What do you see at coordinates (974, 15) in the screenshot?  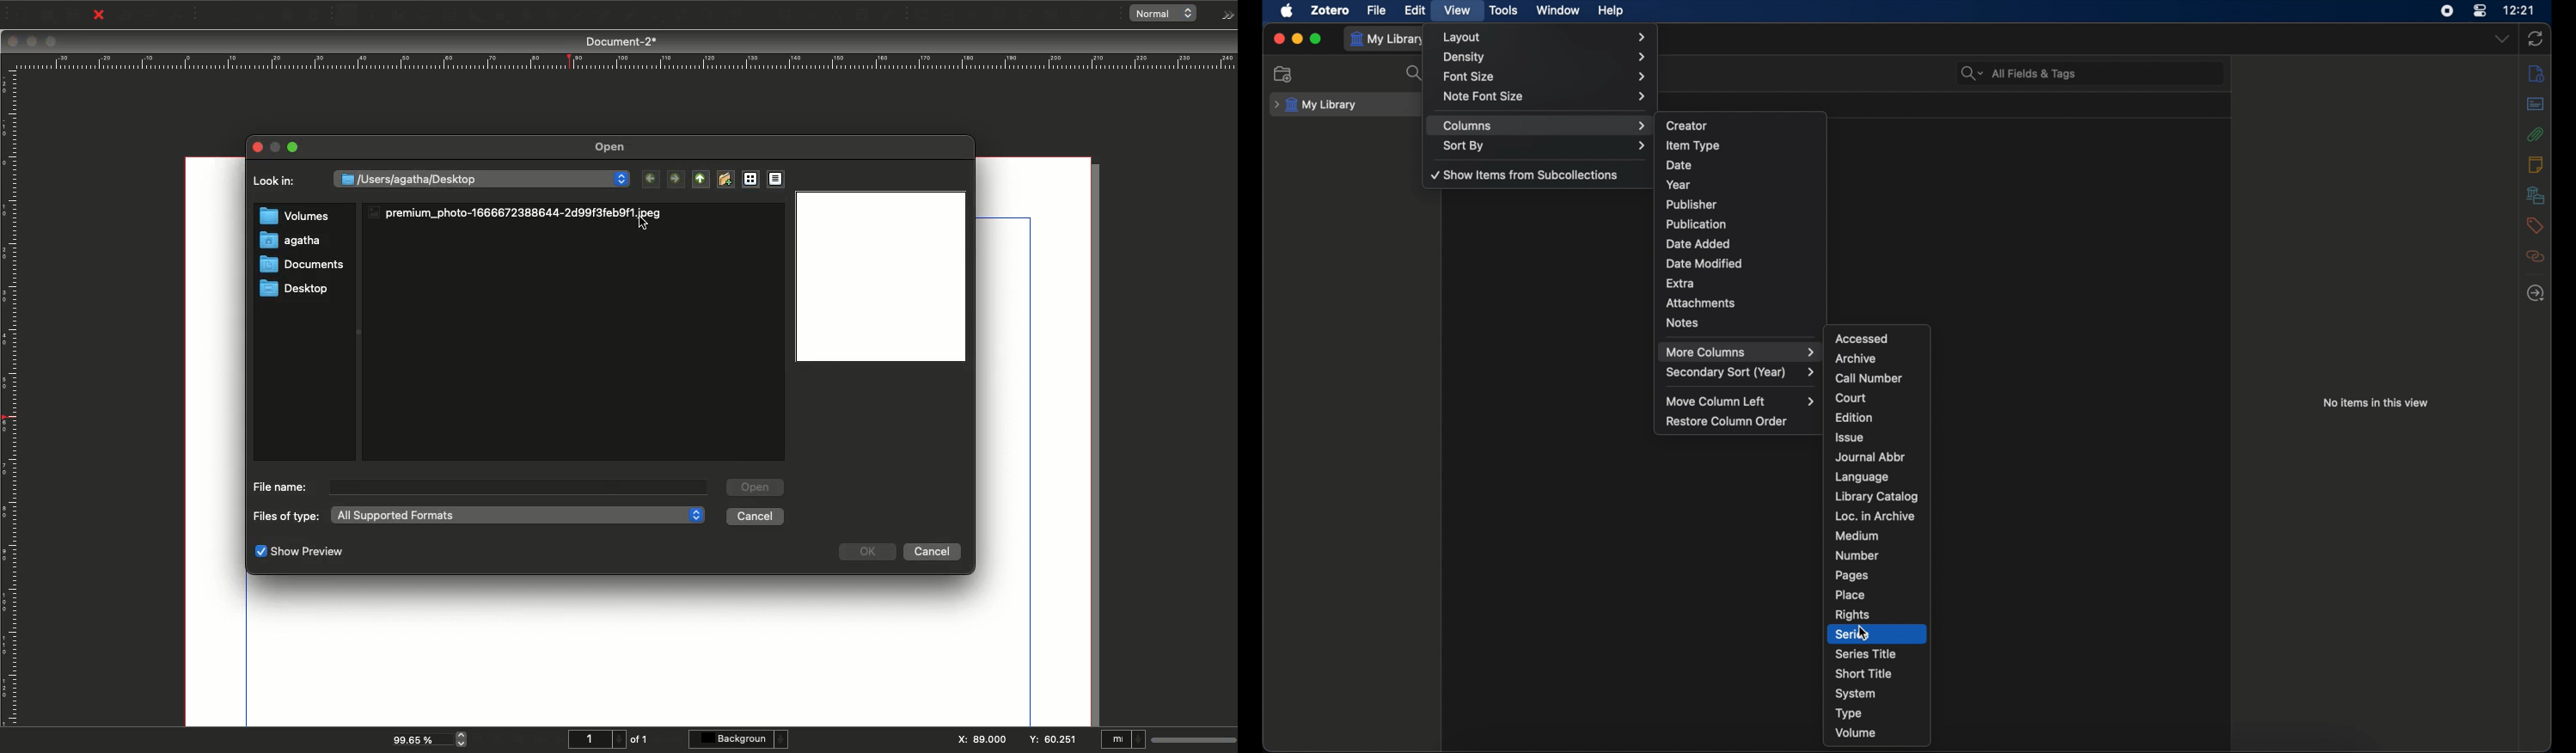 I see `PDF radio button` at bounding box center [974, 15].